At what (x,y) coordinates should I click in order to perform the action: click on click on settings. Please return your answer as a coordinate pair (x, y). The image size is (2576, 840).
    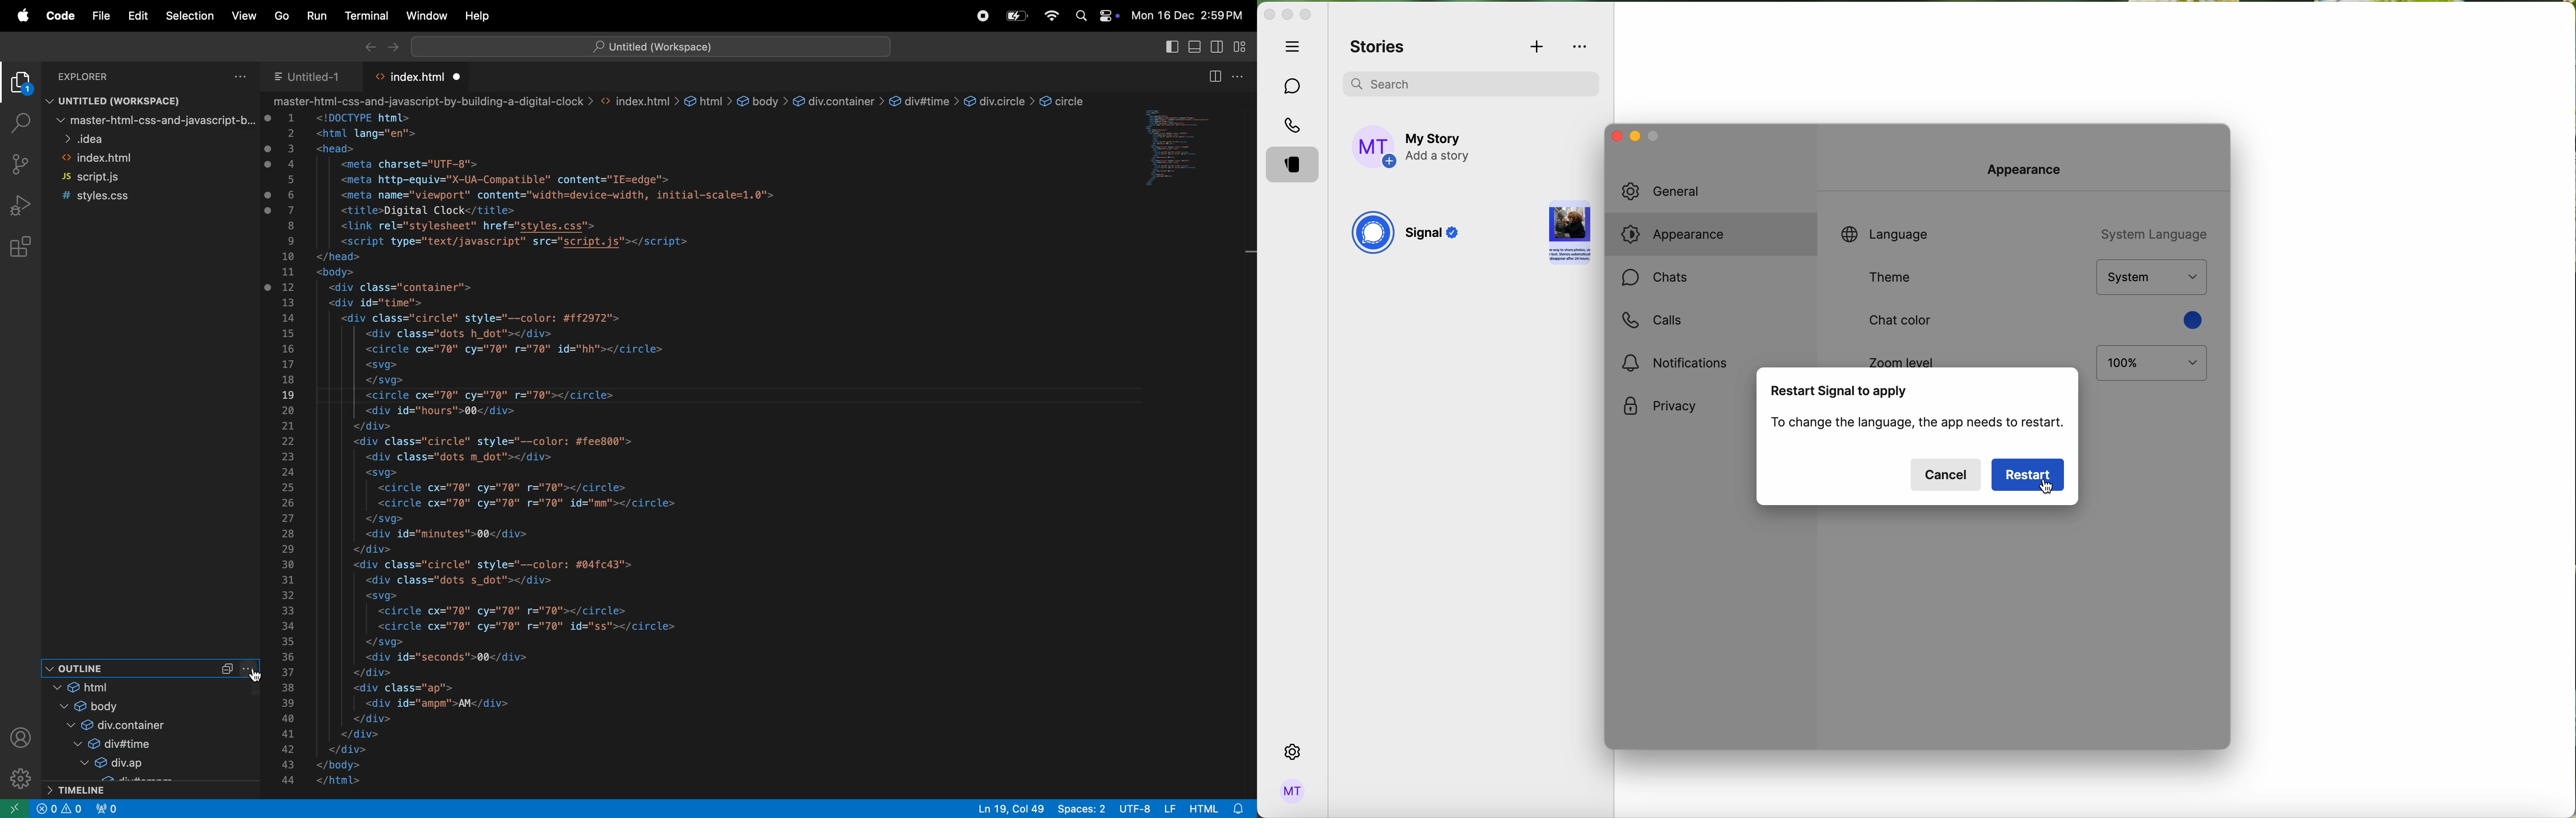
    Looking at the image, I should click on (1293, 753).